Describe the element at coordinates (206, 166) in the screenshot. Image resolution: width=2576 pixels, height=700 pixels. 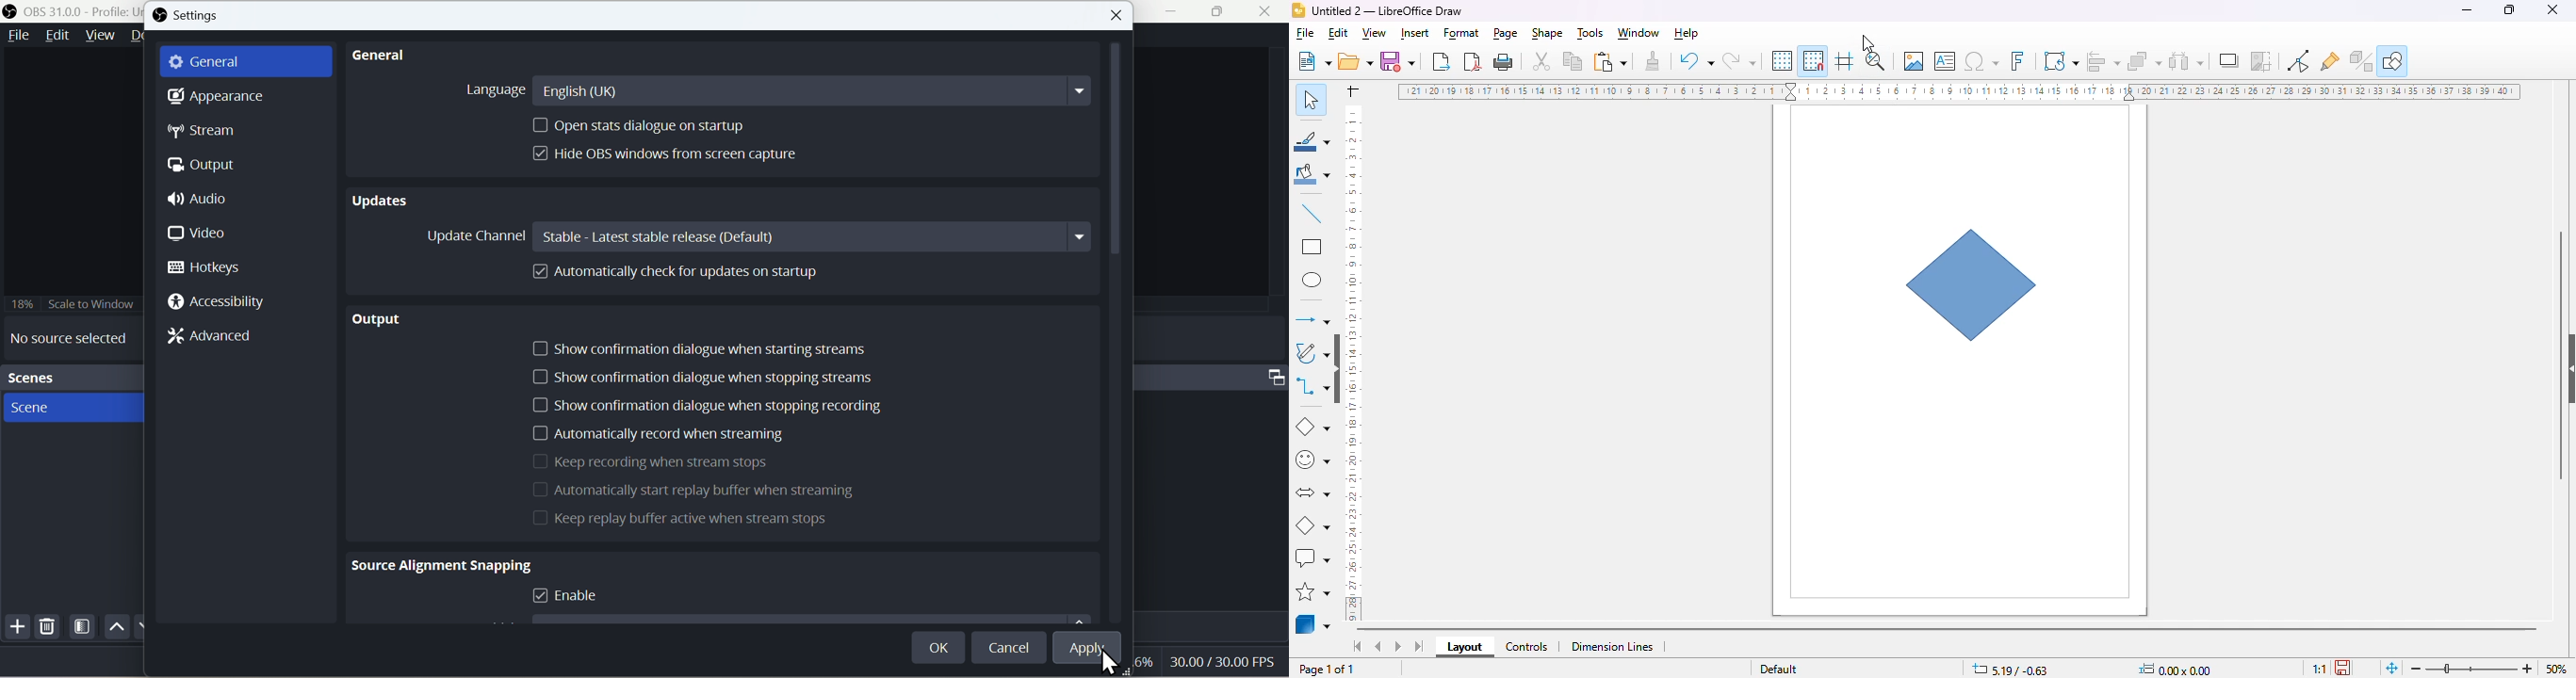
I see `Output` at that location.